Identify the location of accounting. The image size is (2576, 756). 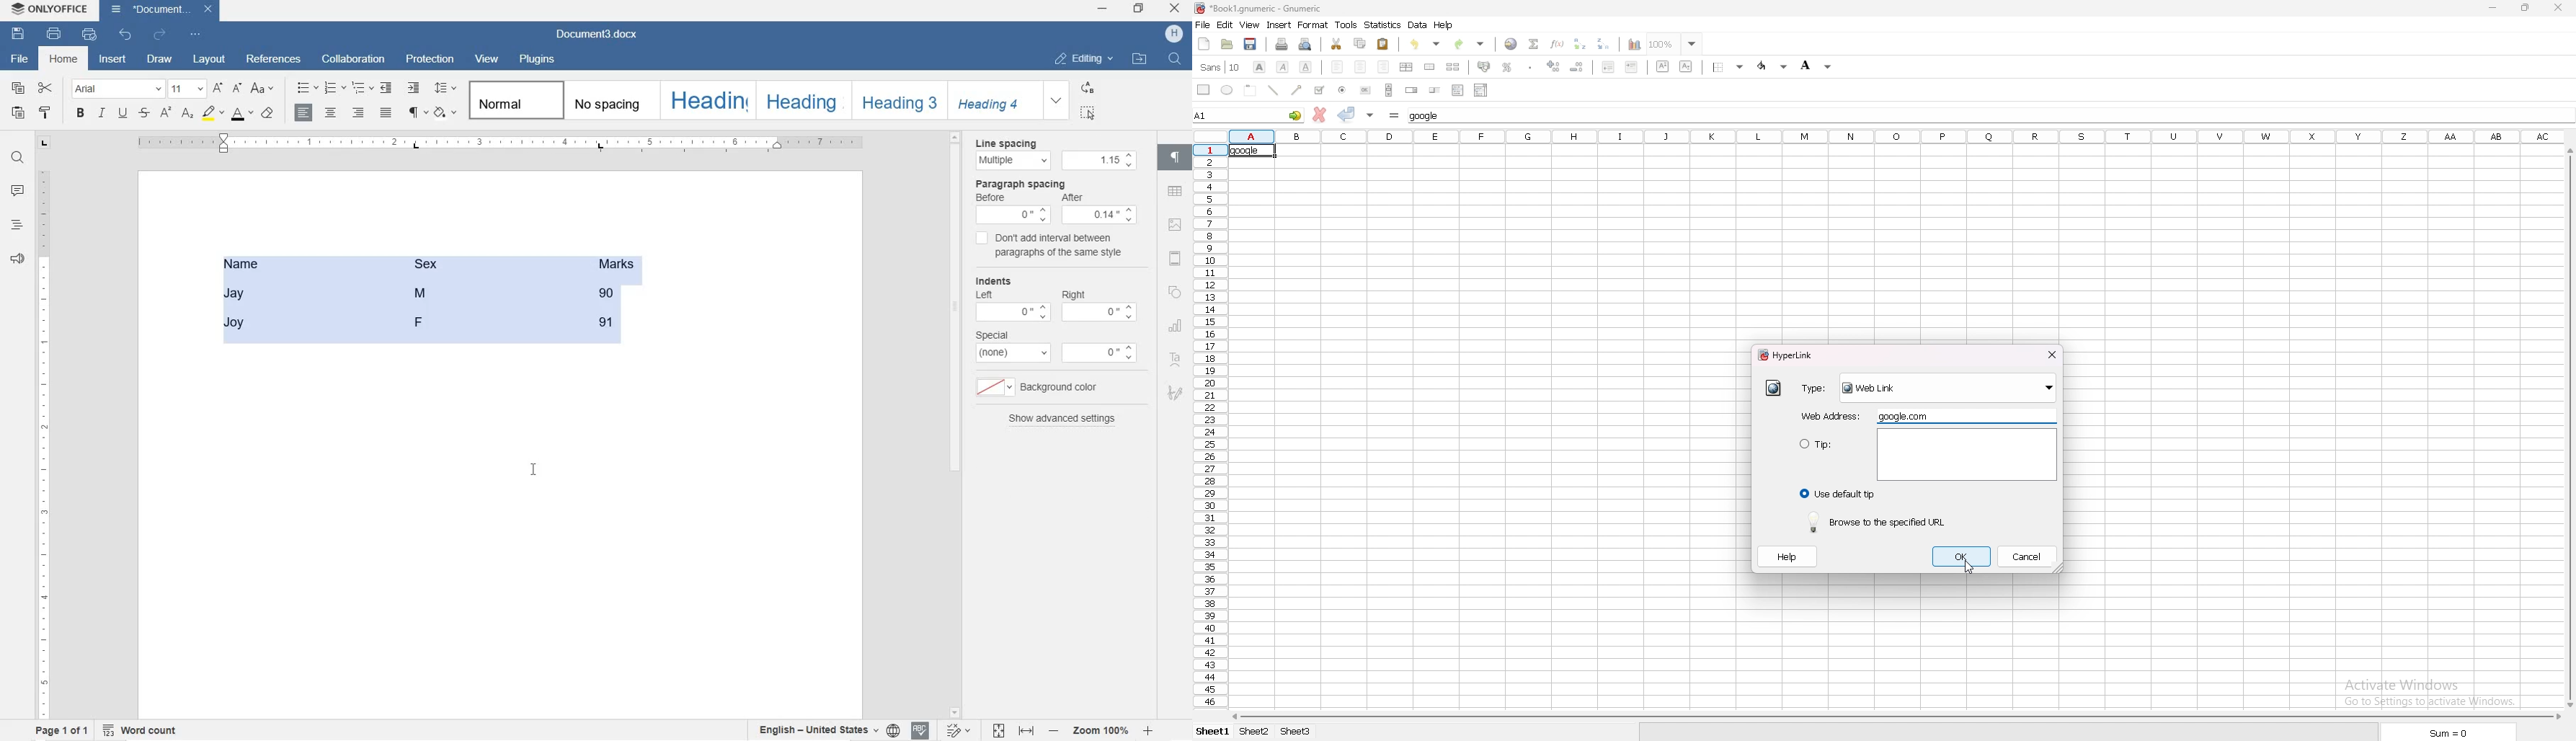
(1485, 66).